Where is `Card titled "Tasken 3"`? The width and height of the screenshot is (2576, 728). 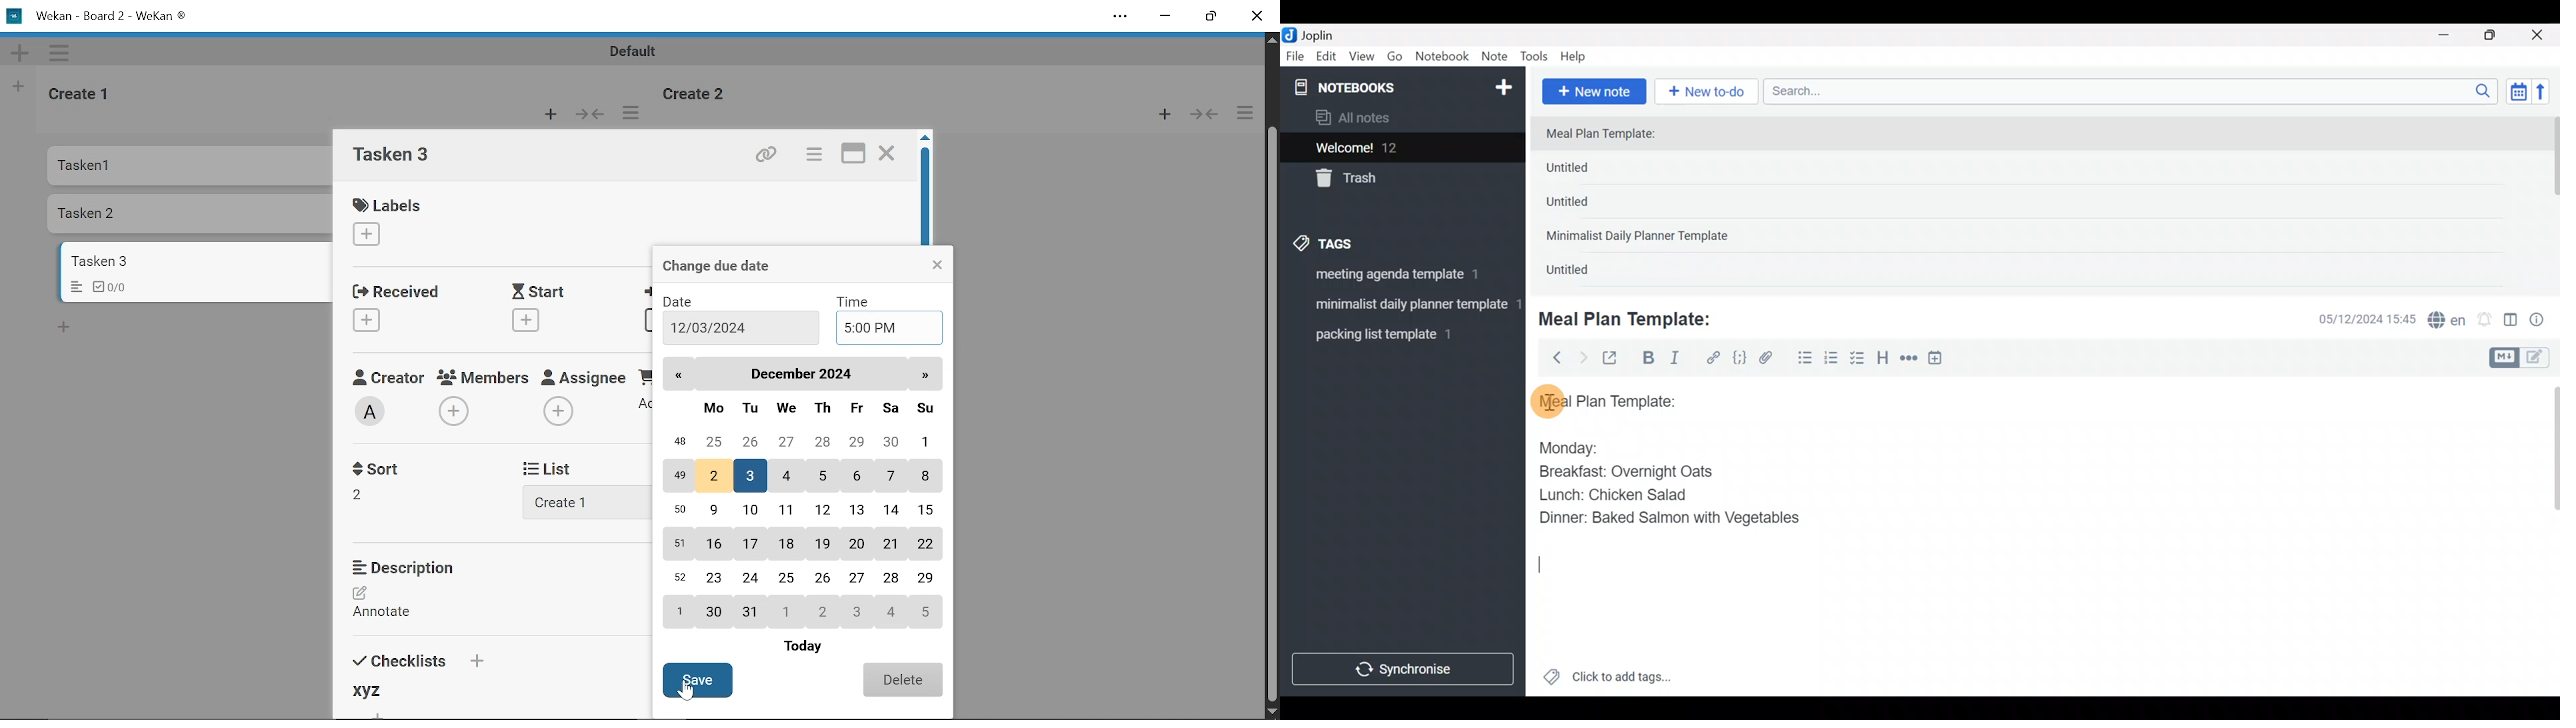
Card titled "Tasken 3" is located at coordinates (198, 260).